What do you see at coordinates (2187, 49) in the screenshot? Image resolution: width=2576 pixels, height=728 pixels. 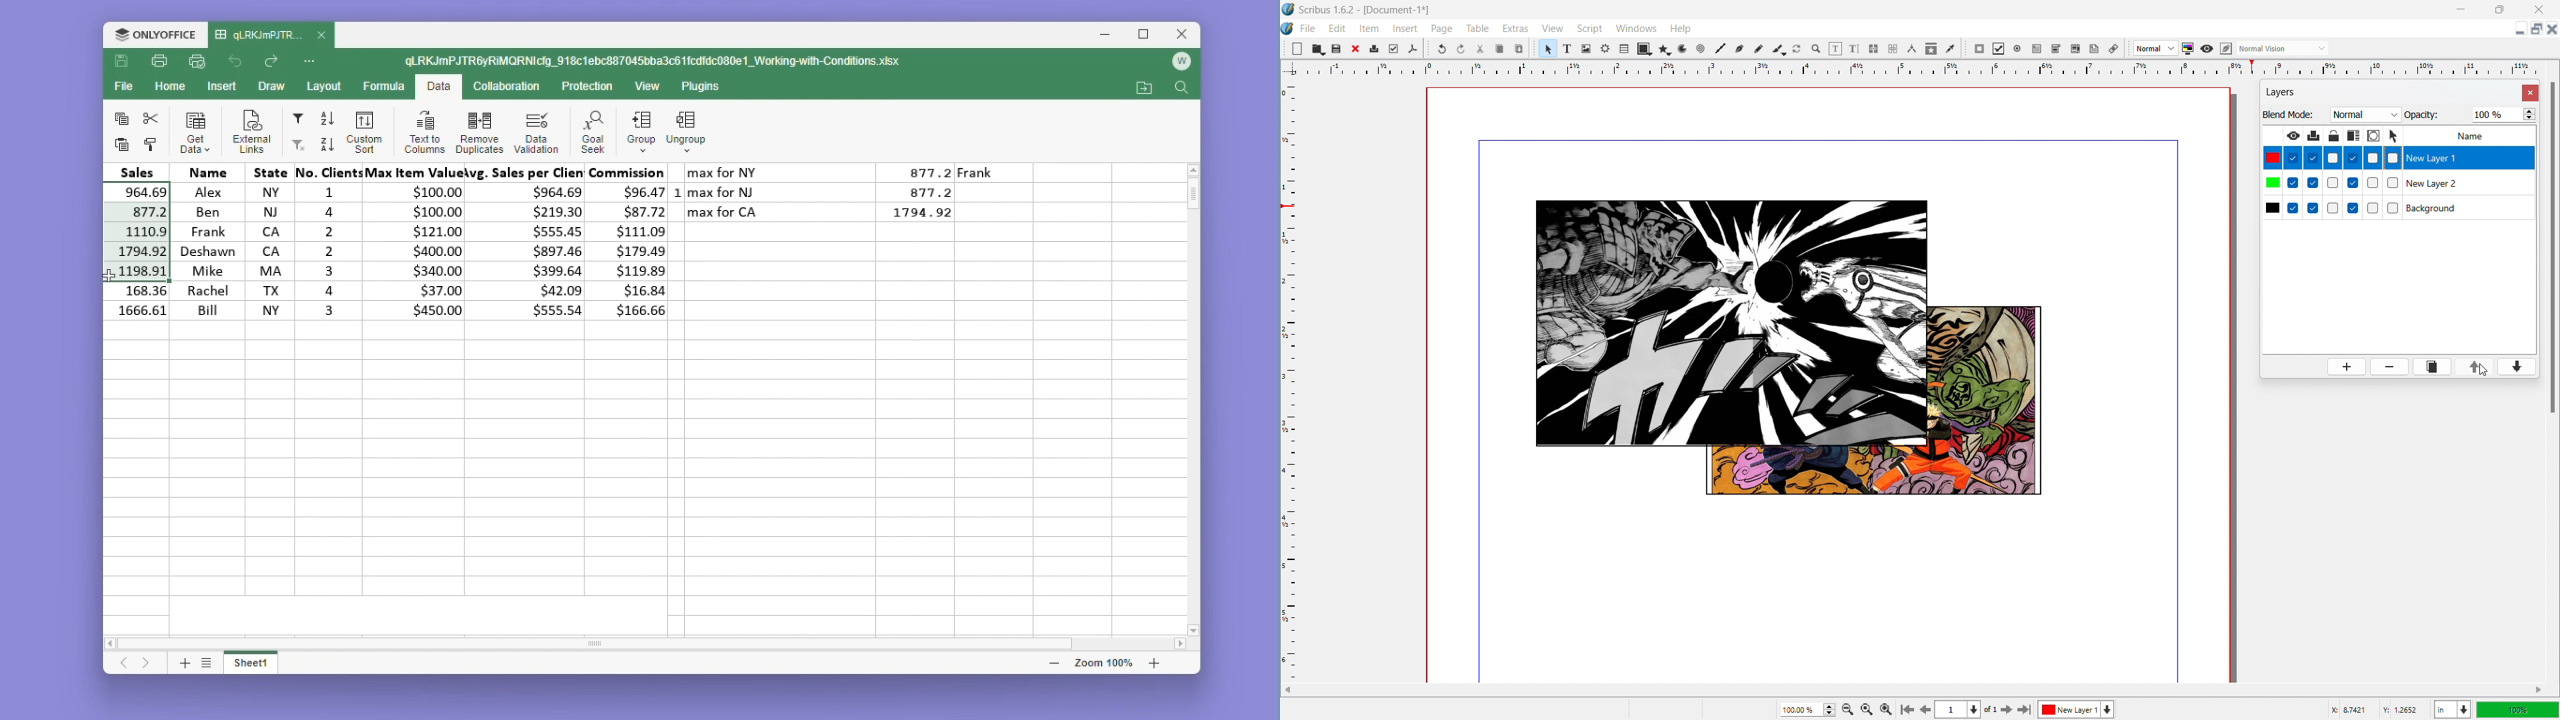 I see `toggle color management system` at bounding box center [2187, 49].